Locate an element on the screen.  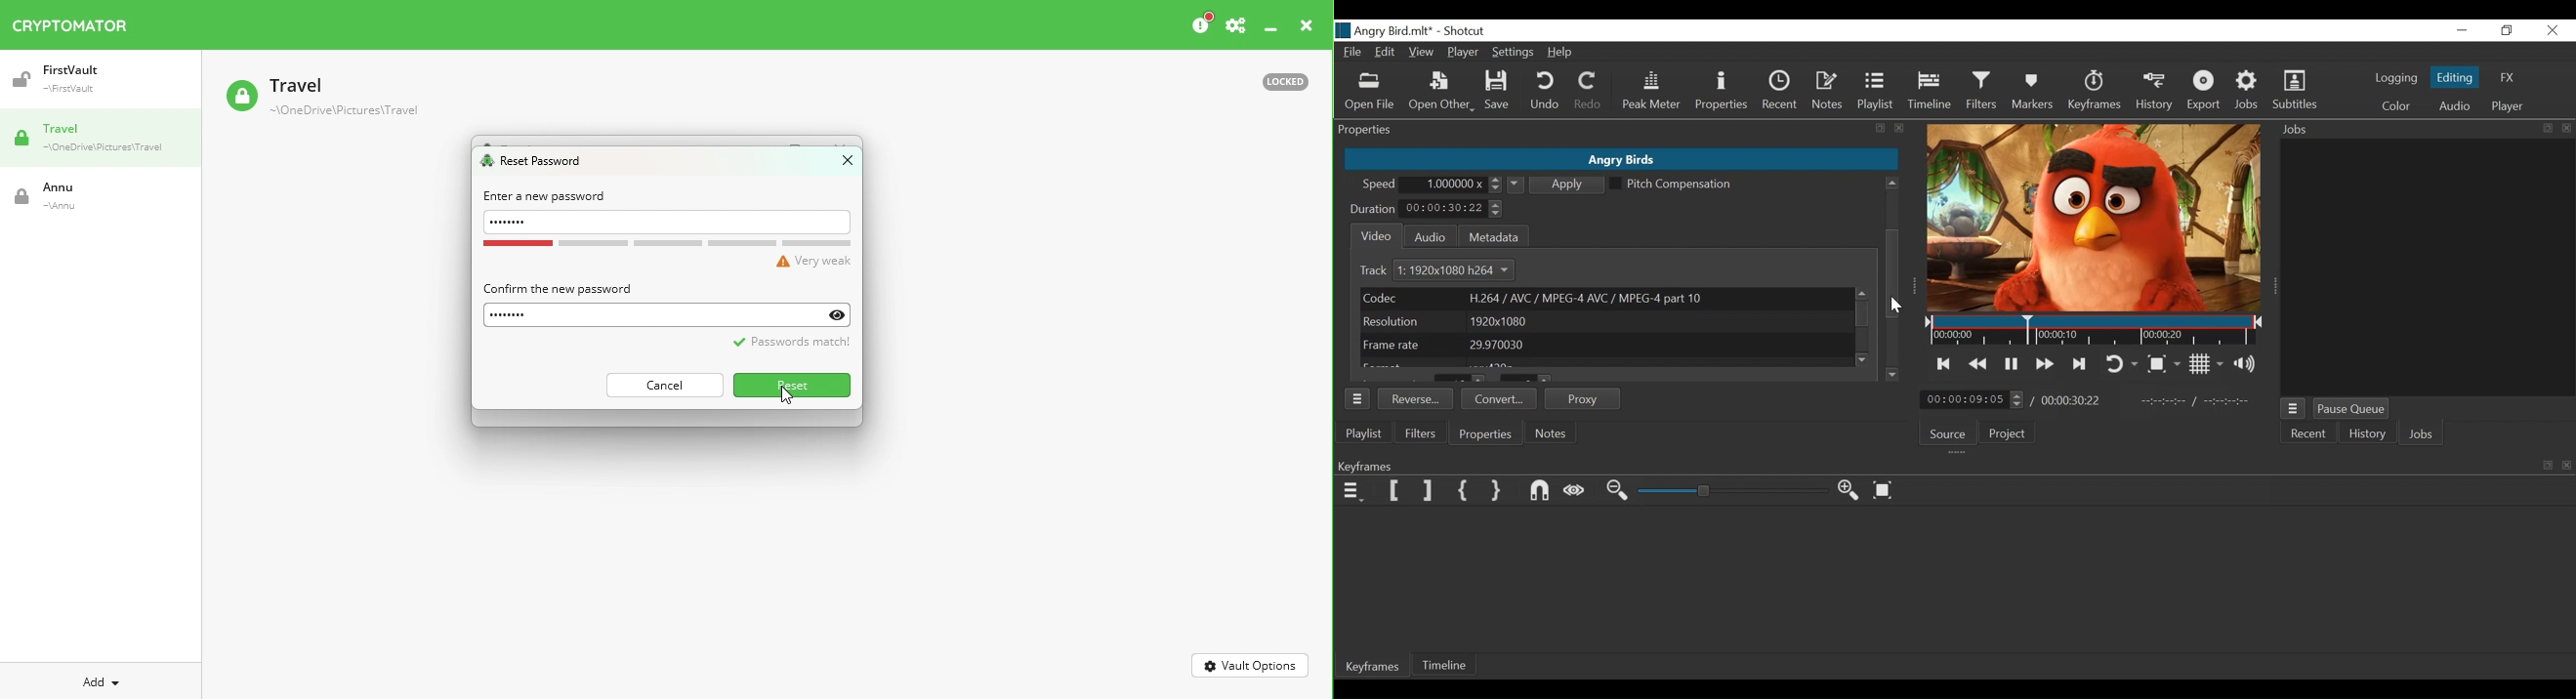
Jobs Panel is located at coordinates (2431, 268).